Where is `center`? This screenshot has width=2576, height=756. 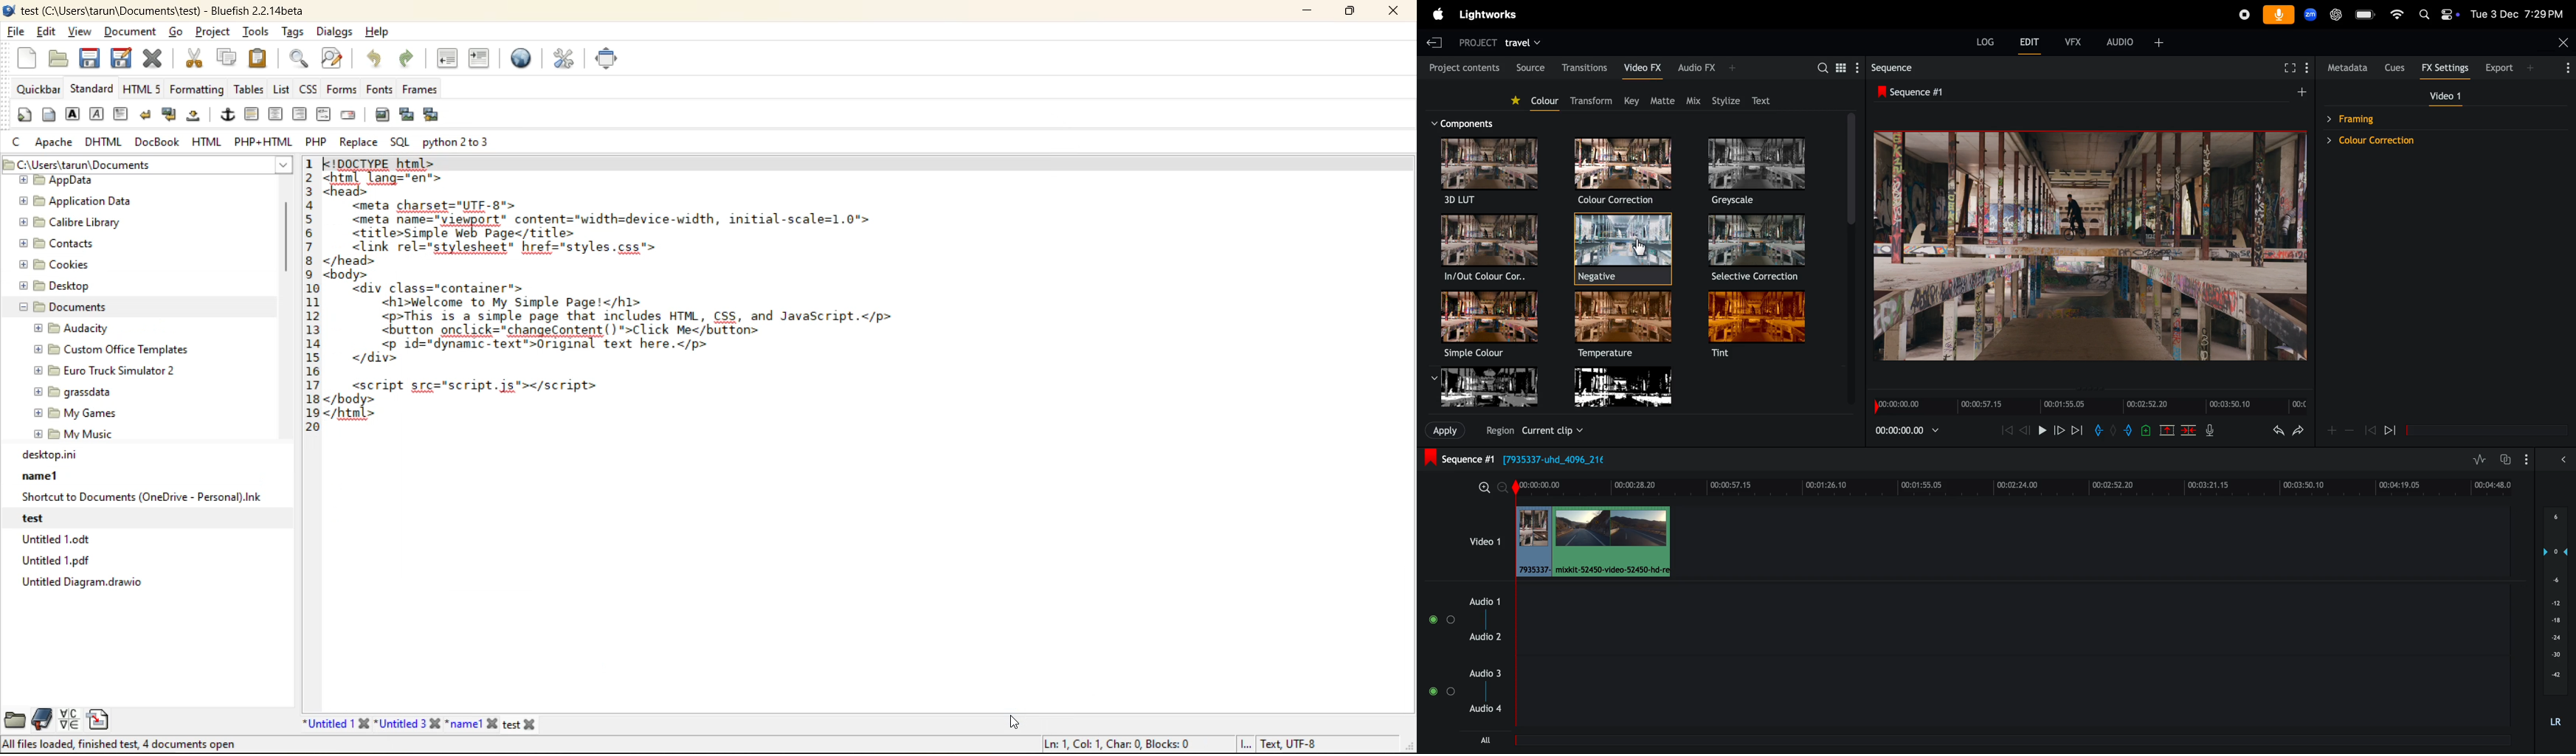
center is located at coordinates (277, 114).